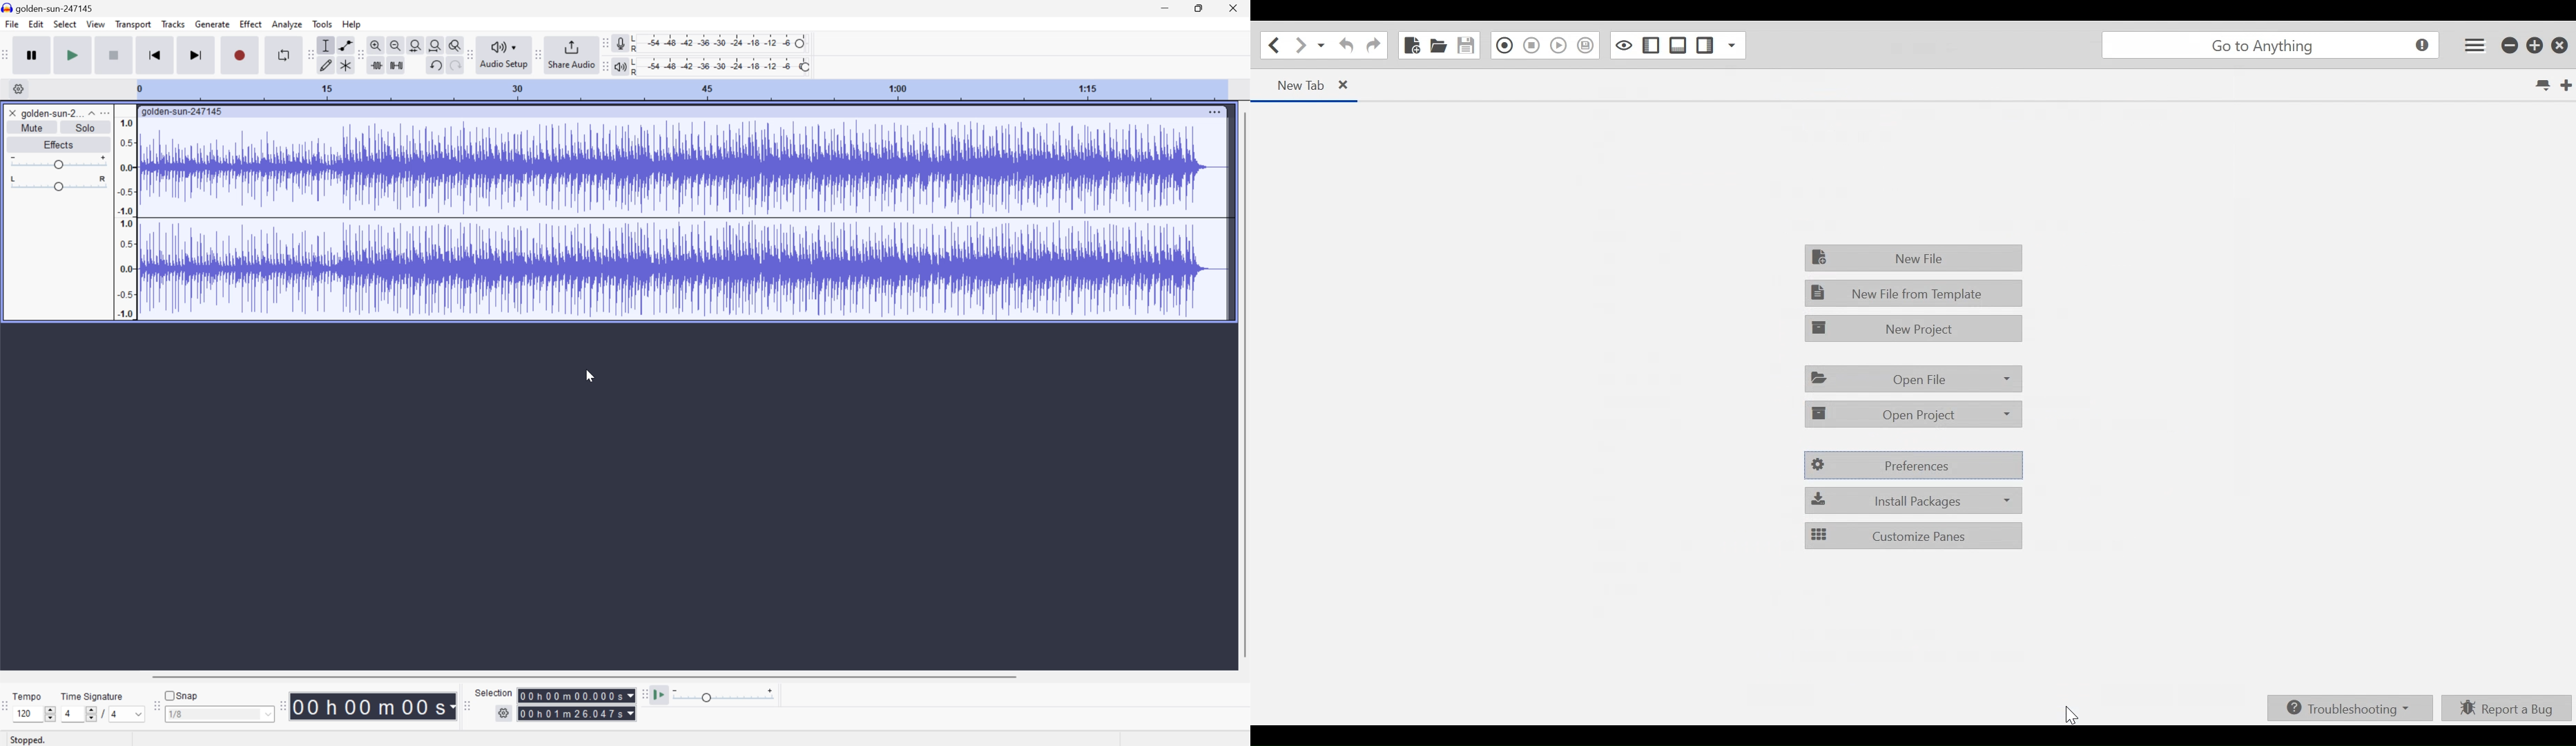 The width and height of the screenshot is (2576, 756). What do you see at coordinates (644, 693) in the screenshot?
I see `Audacity play at speed toolbar` at bounding box center [644, 693].